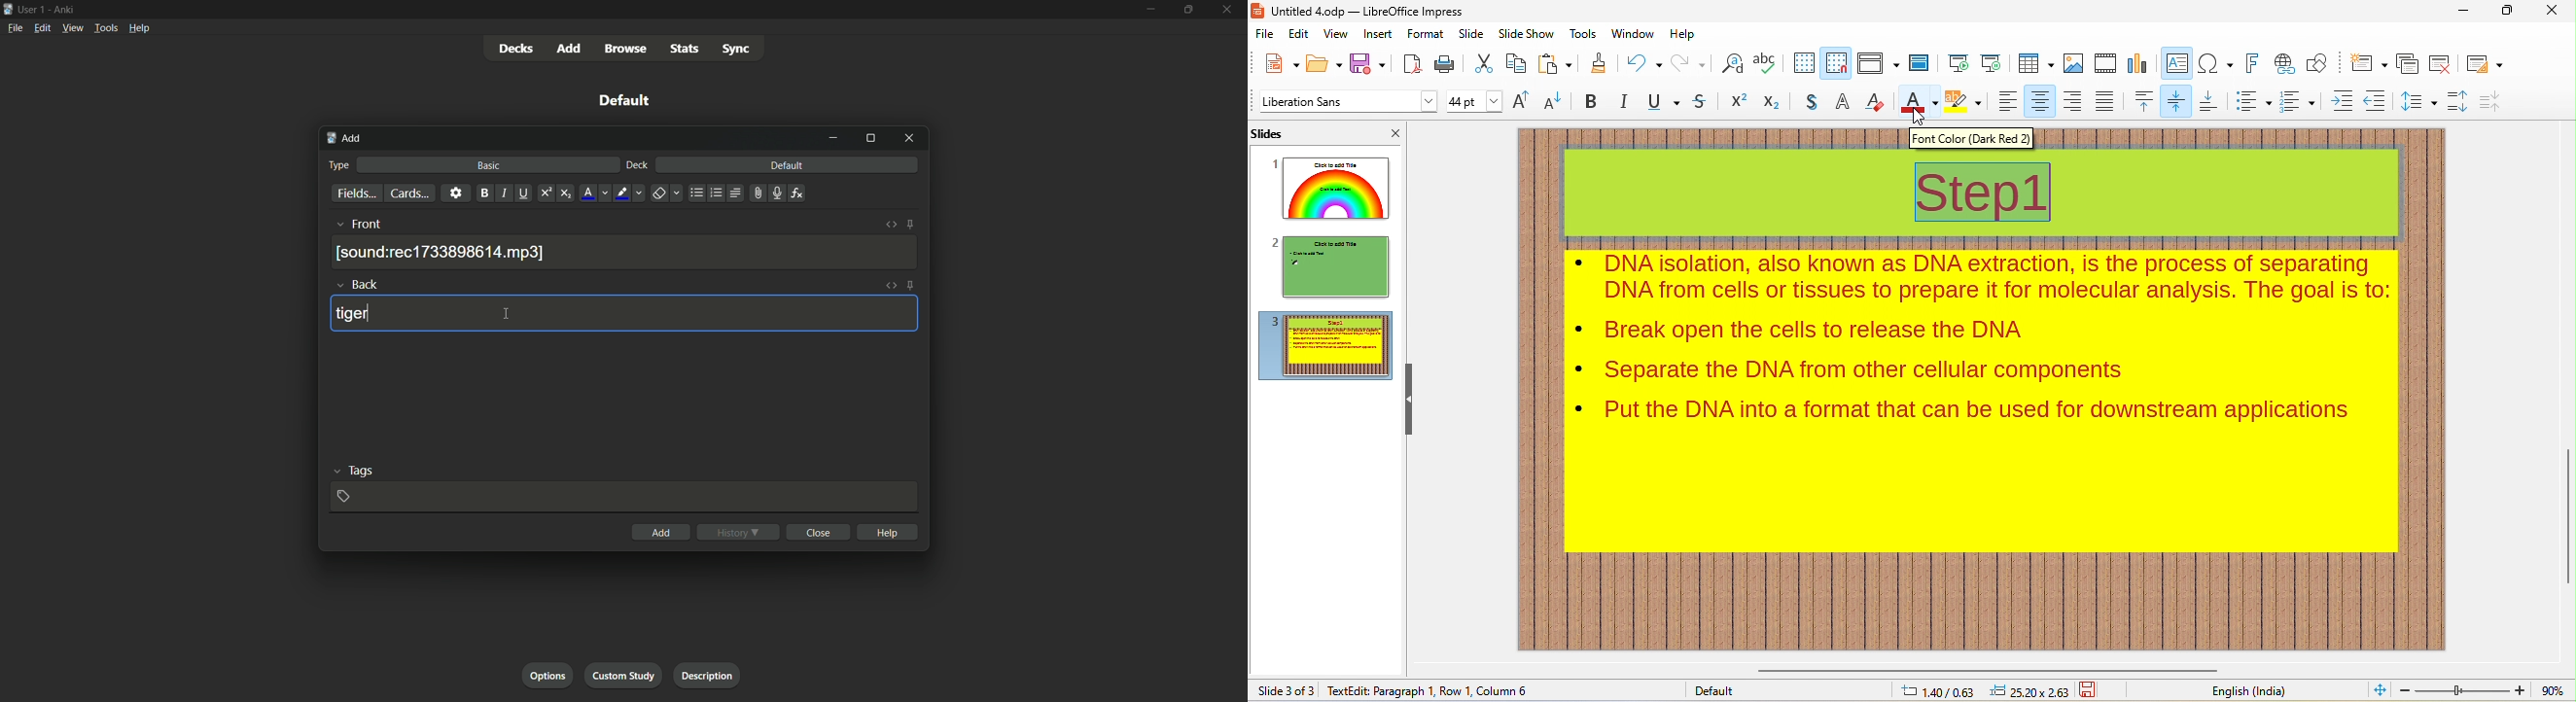  Describe the element at coordinates (2244, 691) in the screenshot. I see `english` at that location.